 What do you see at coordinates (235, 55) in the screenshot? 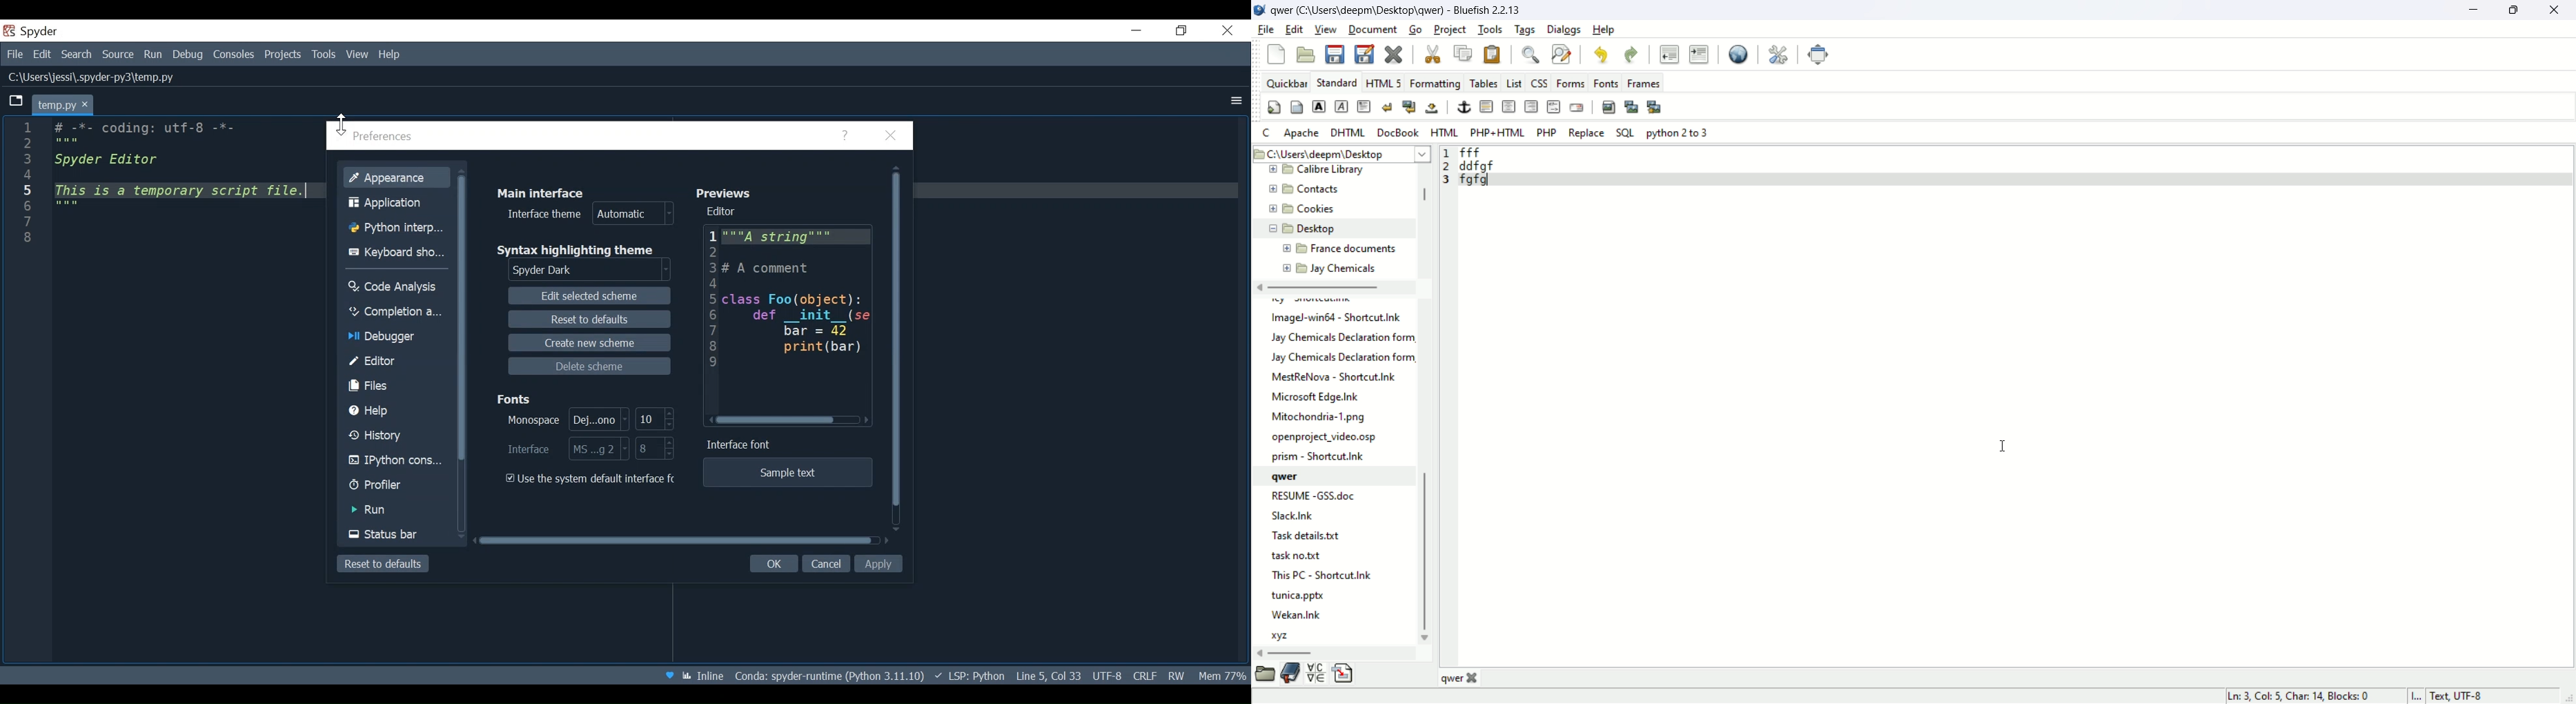
I see `Consoles` at bounding box center [235, 55].